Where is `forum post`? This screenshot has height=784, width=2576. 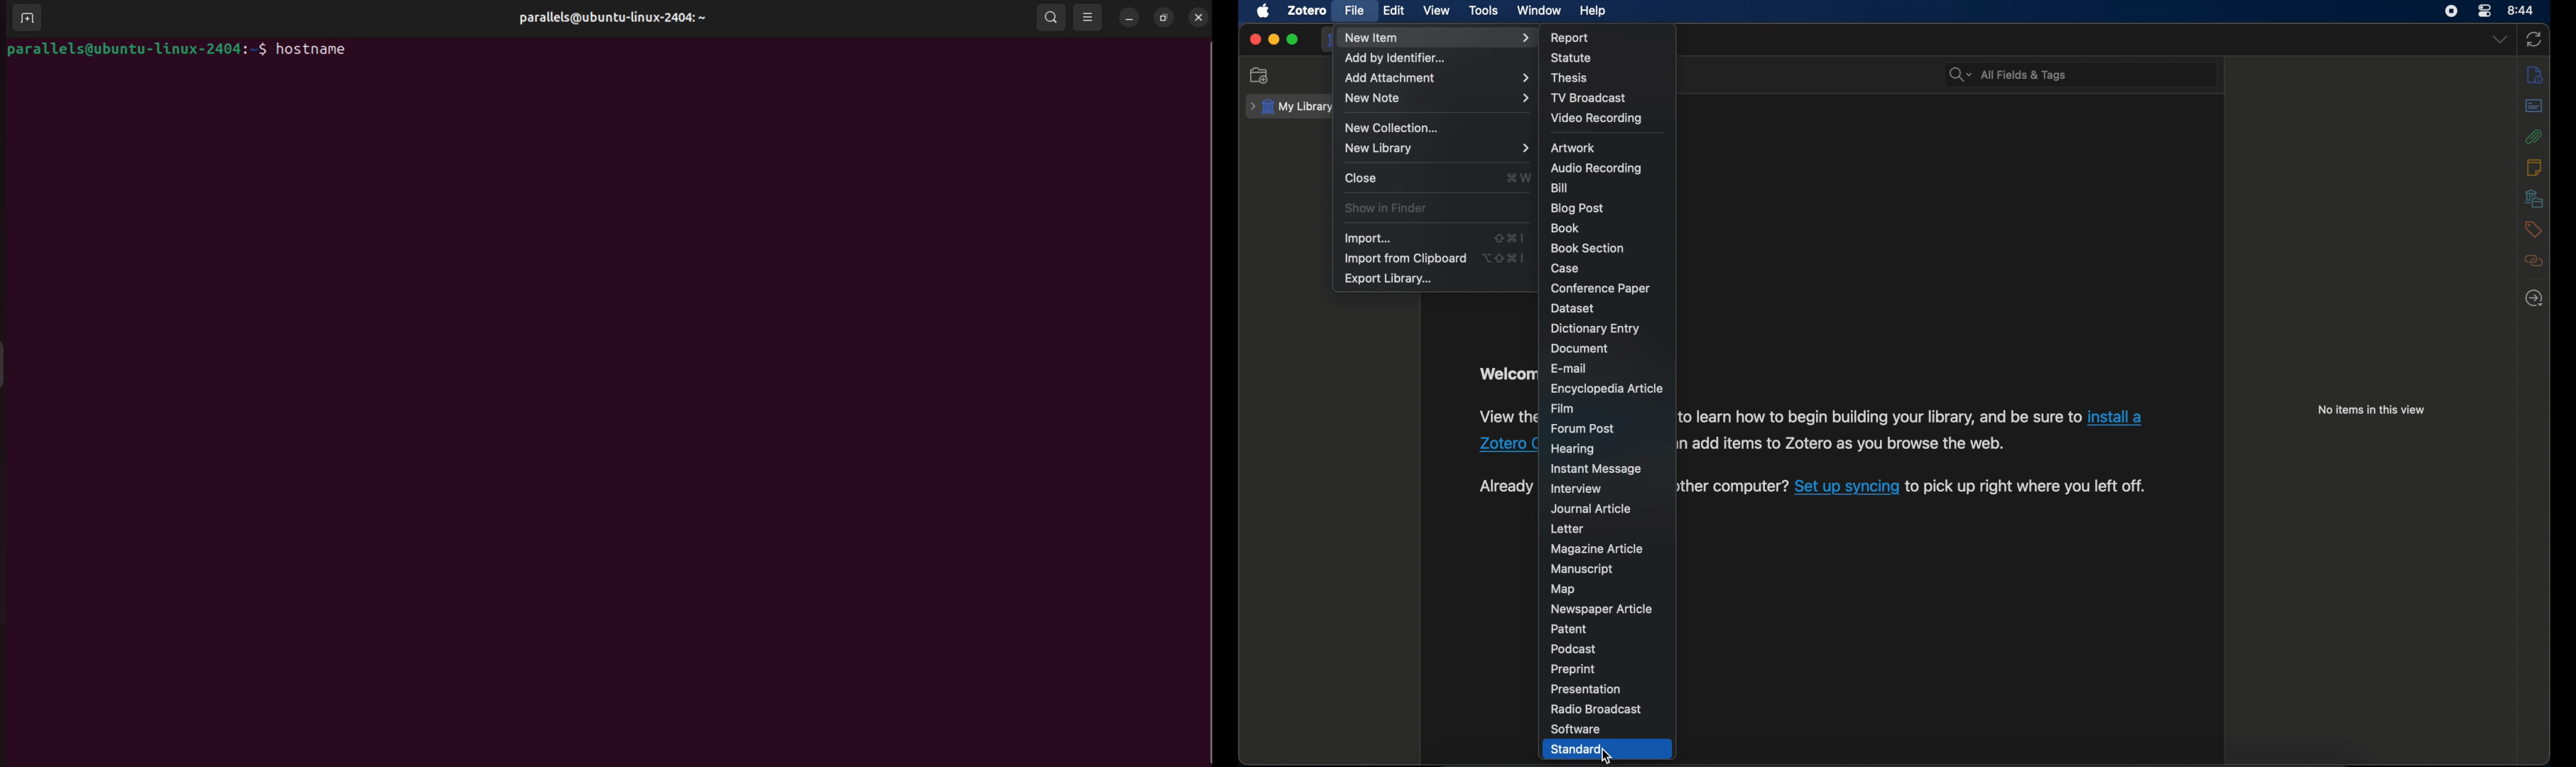 forum post is located at coordinates (1582, 428).